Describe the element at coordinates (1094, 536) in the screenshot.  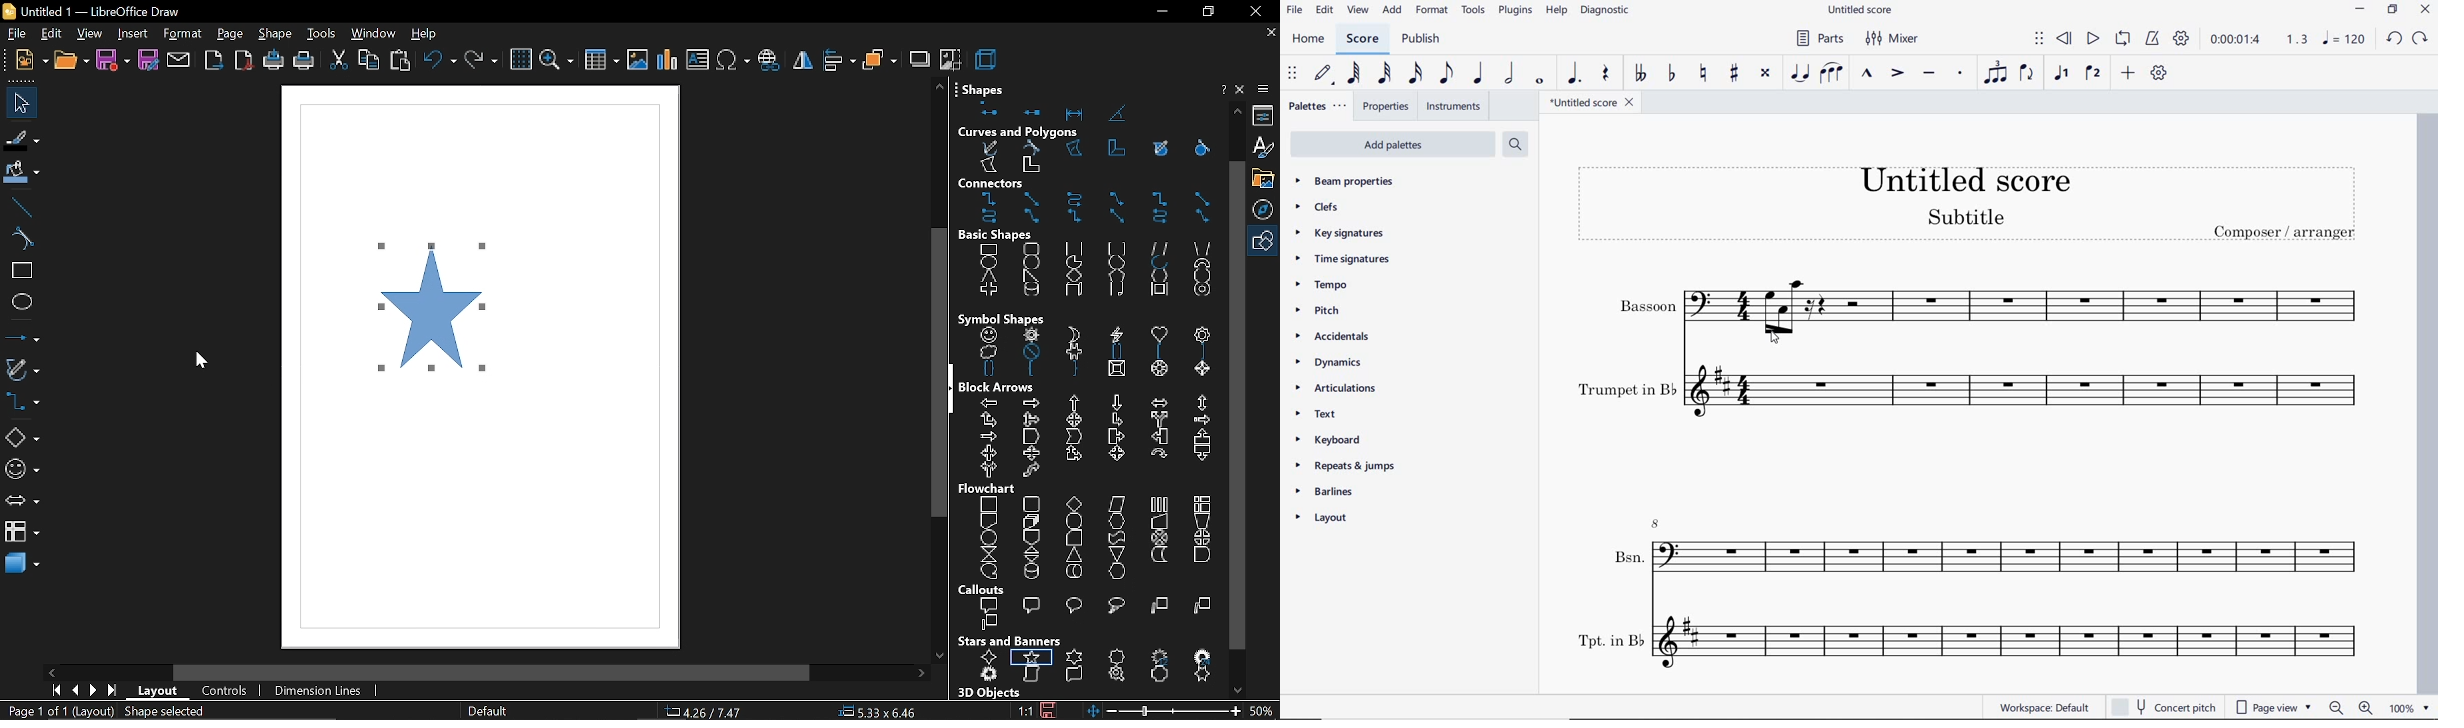
I see `flowchart` at that location.